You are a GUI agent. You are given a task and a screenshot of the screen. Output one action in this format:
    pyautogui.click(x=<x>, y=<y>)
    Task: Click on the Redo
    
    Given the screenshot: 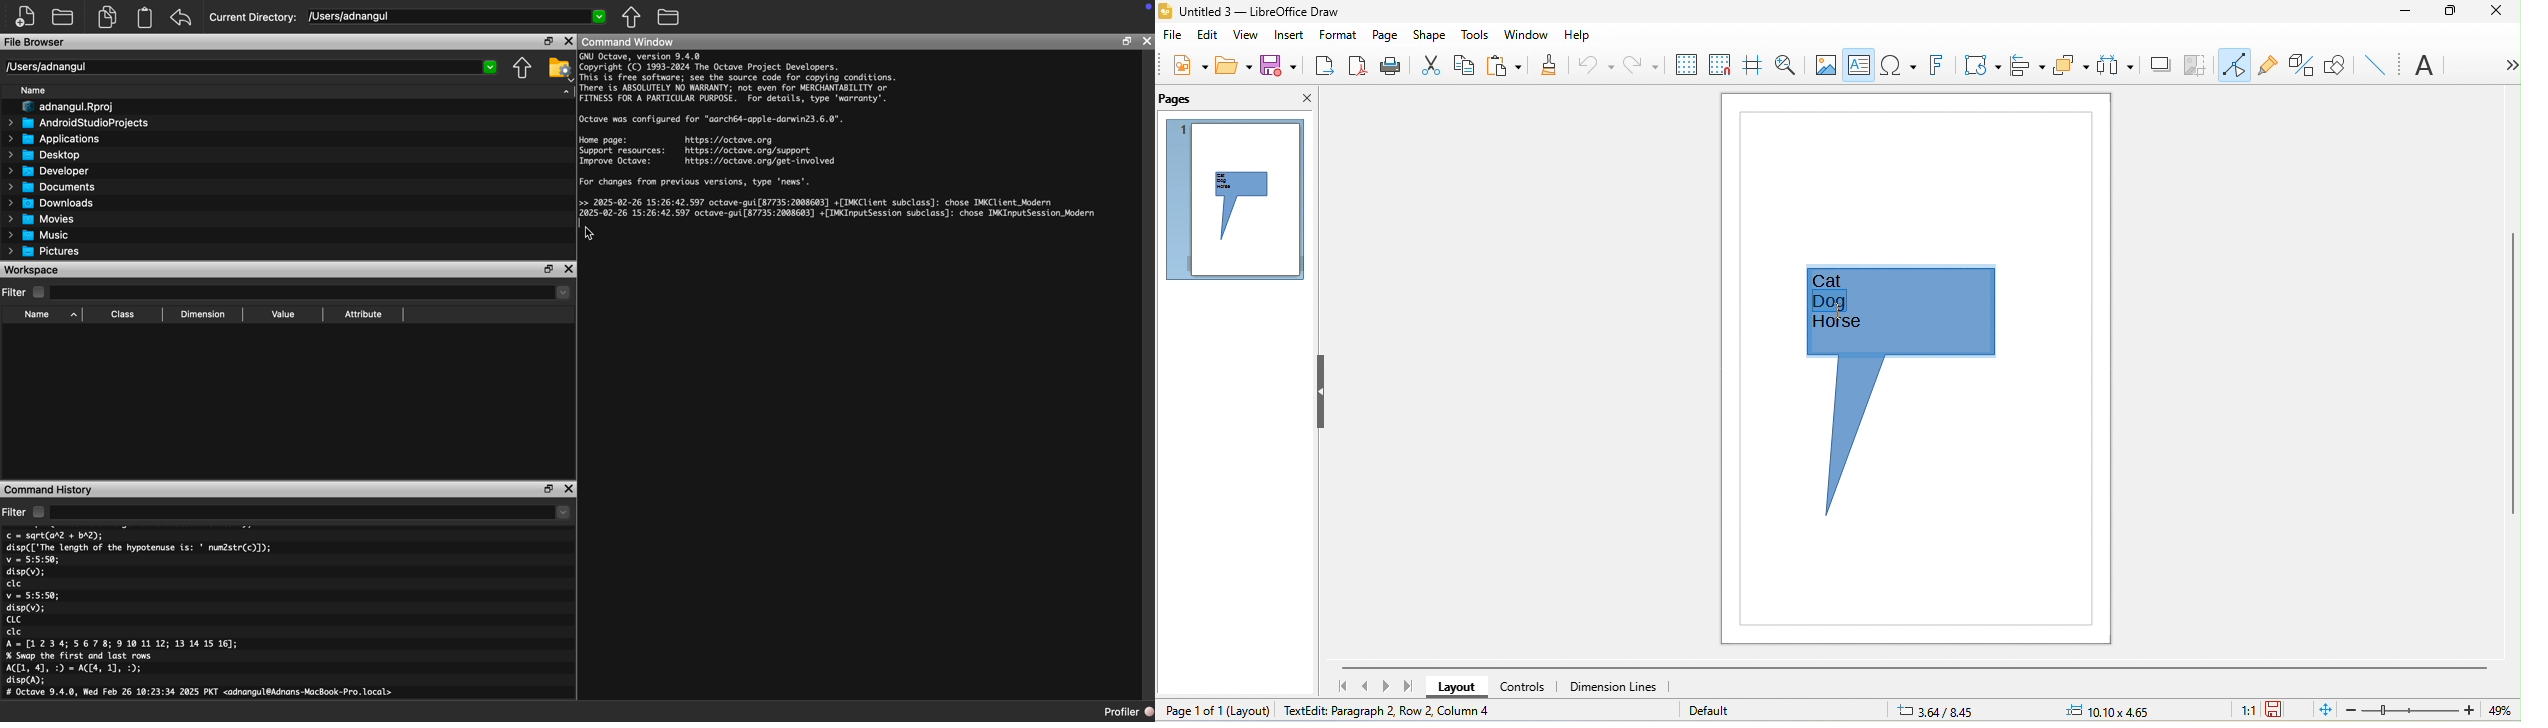 What is the action you would take?
    pyautogui.click(x=182, y=18)
    